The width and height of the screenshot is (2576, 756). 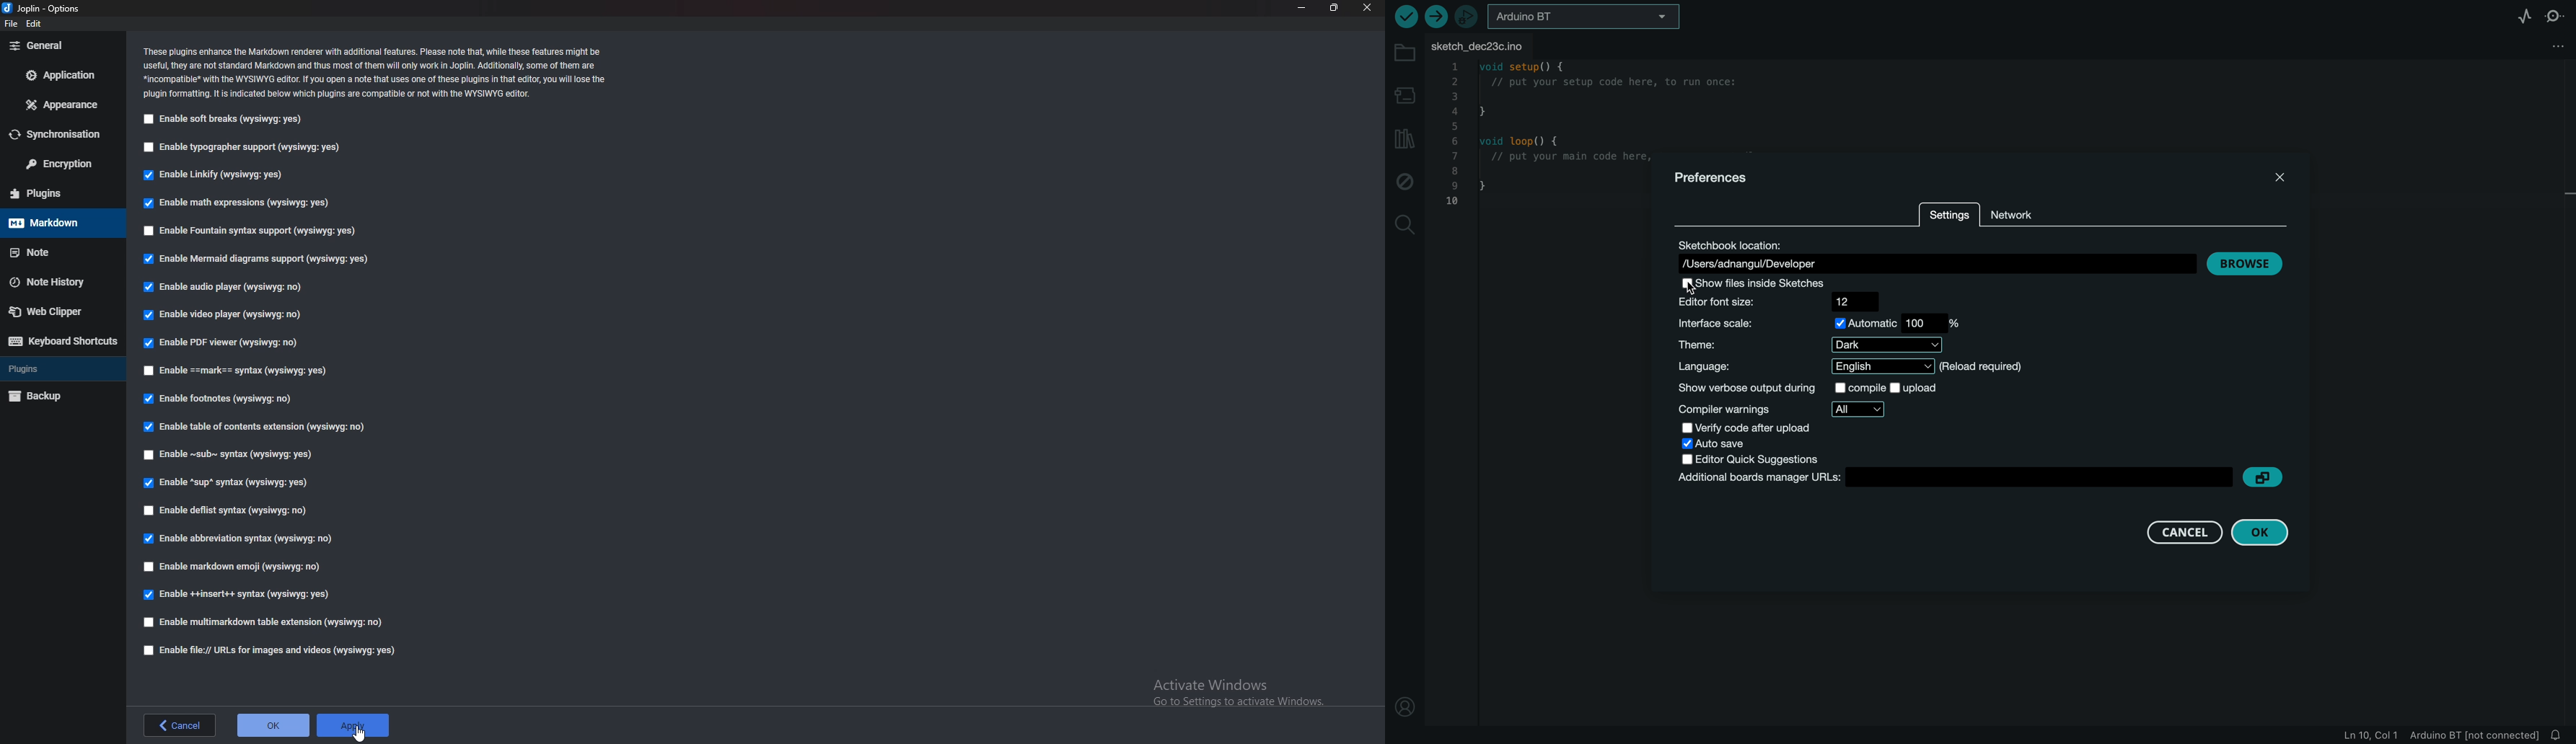 I want to click on Enable file urls for images and videos, so click(x=265, y=650).